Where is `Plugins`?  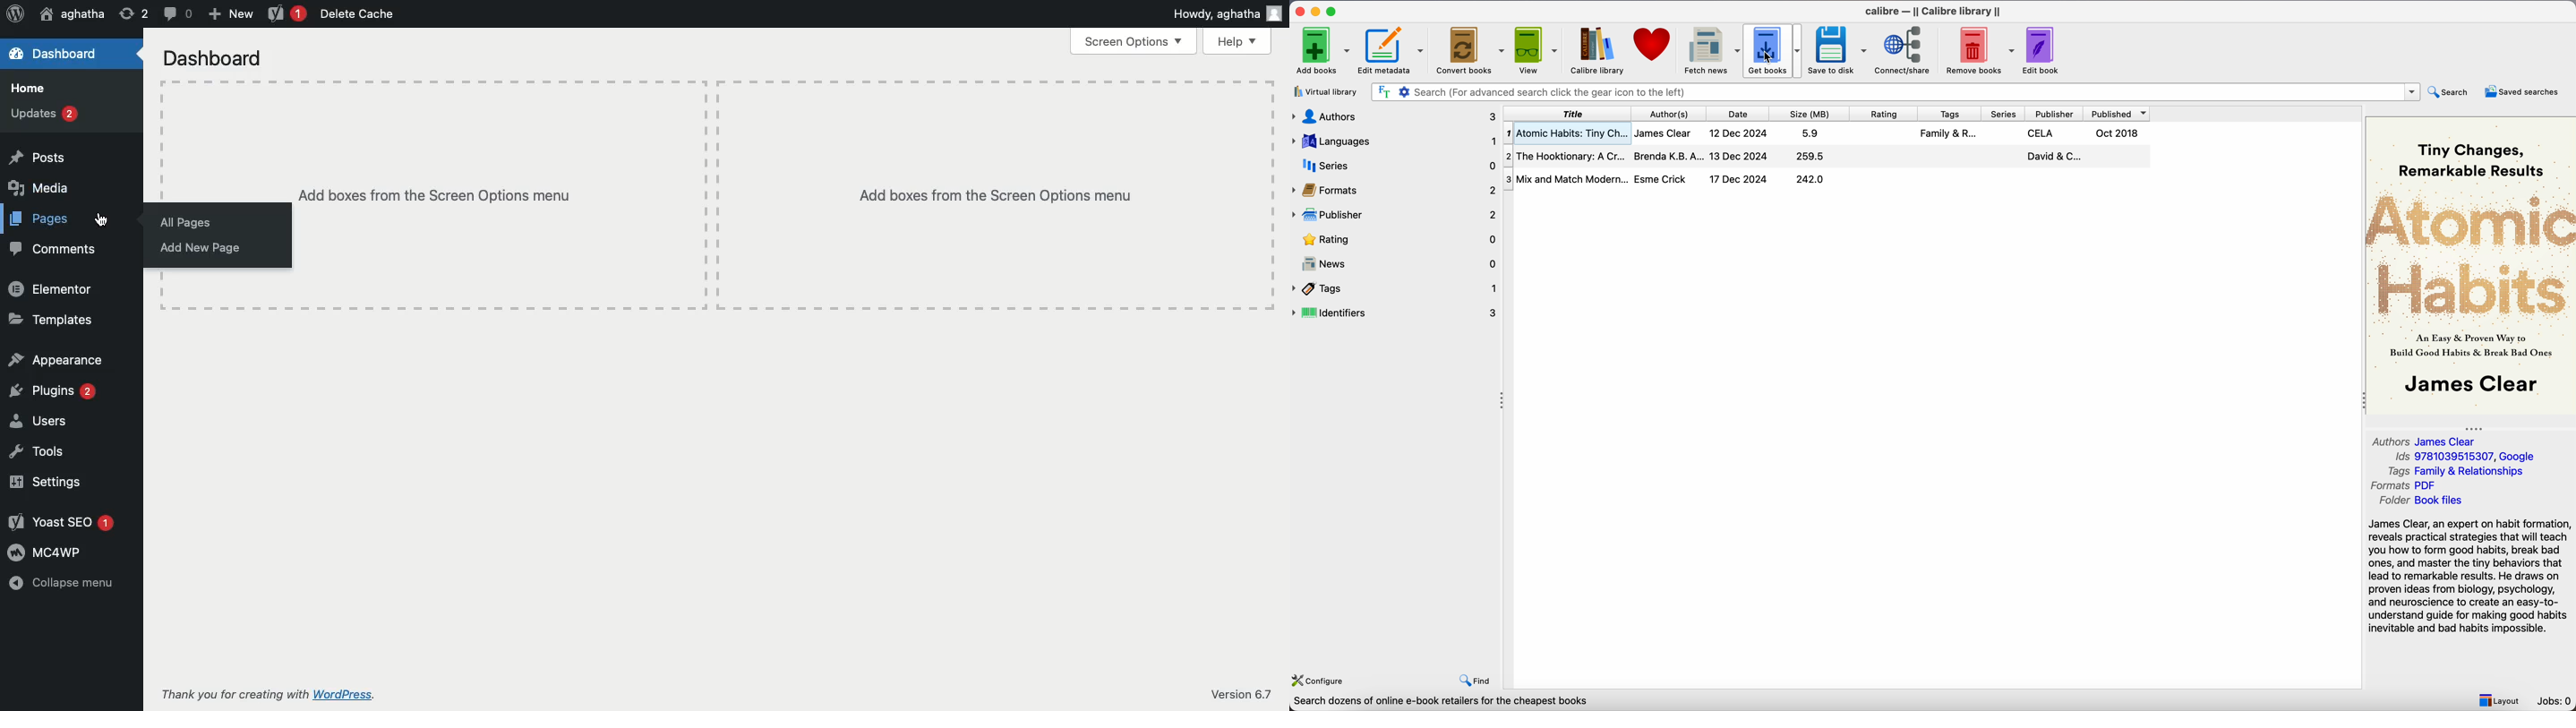
Plugins is located at coordinates (55, 392).